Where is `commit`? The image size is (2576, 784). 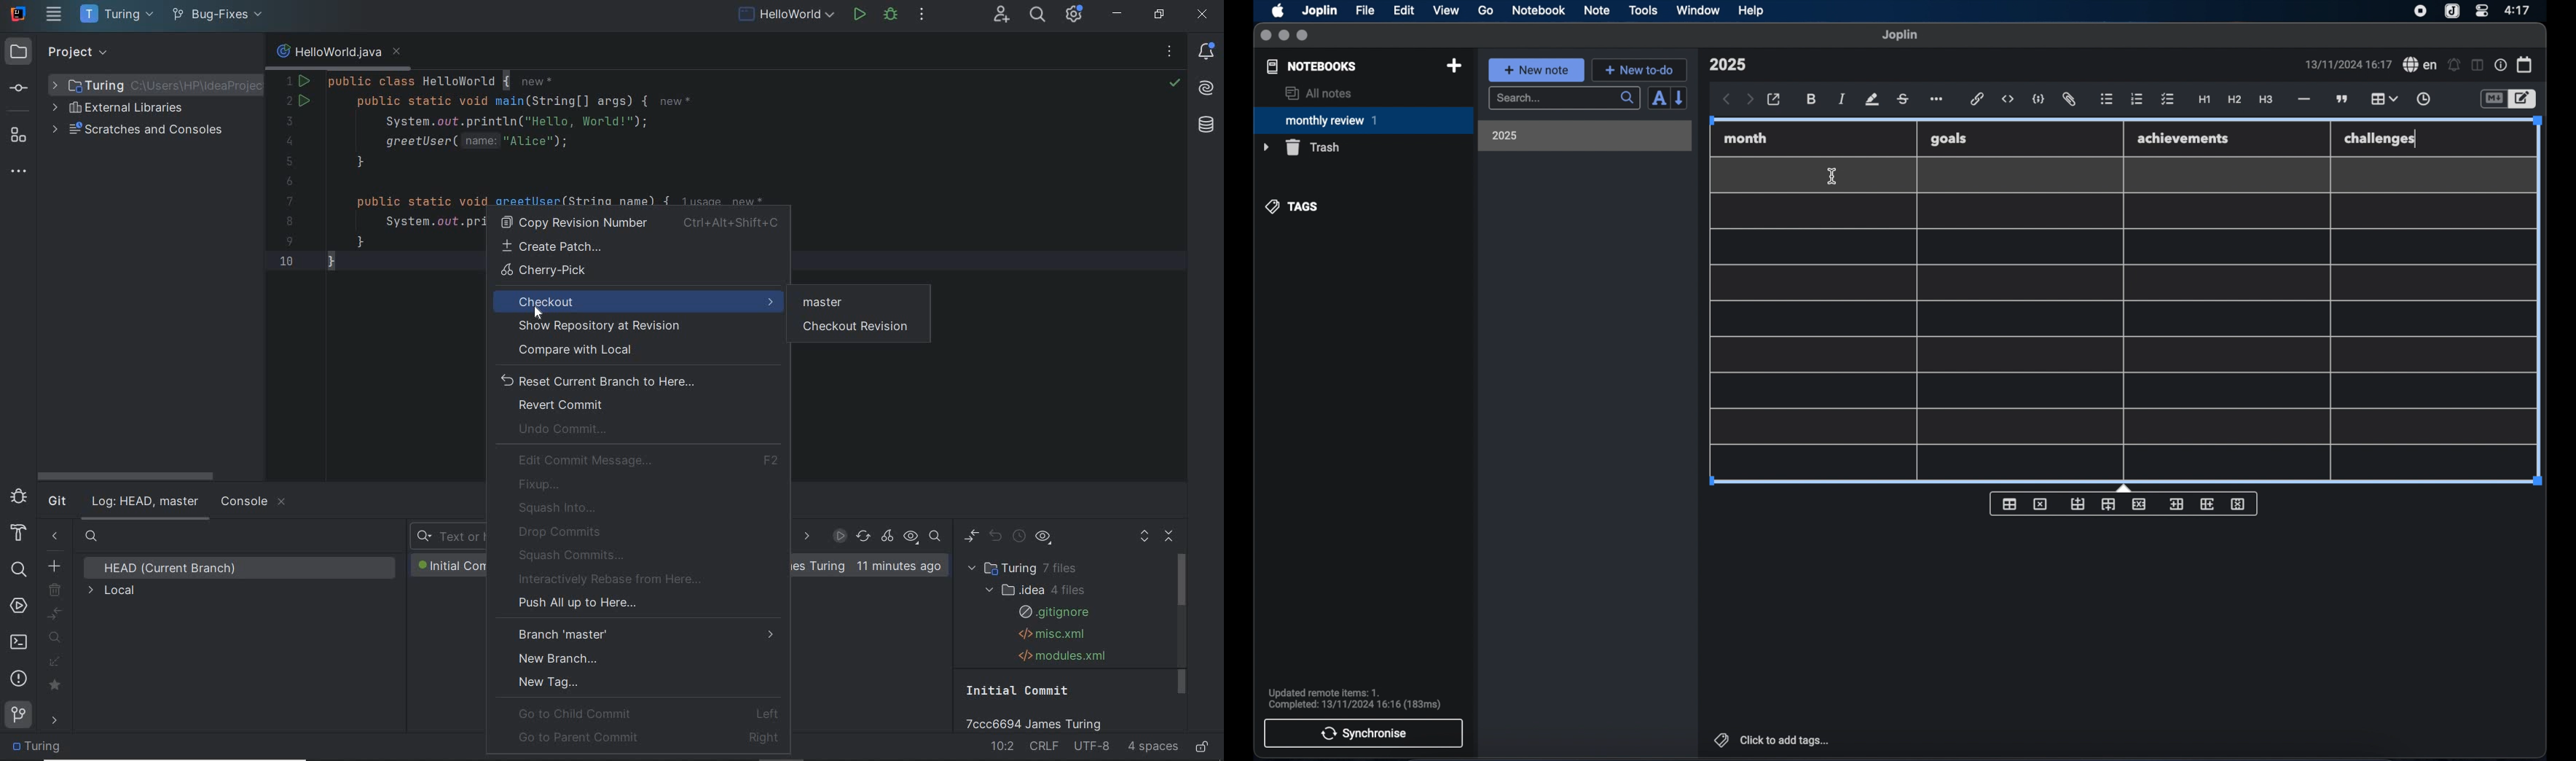
commit is located at coordinates (21, 89).